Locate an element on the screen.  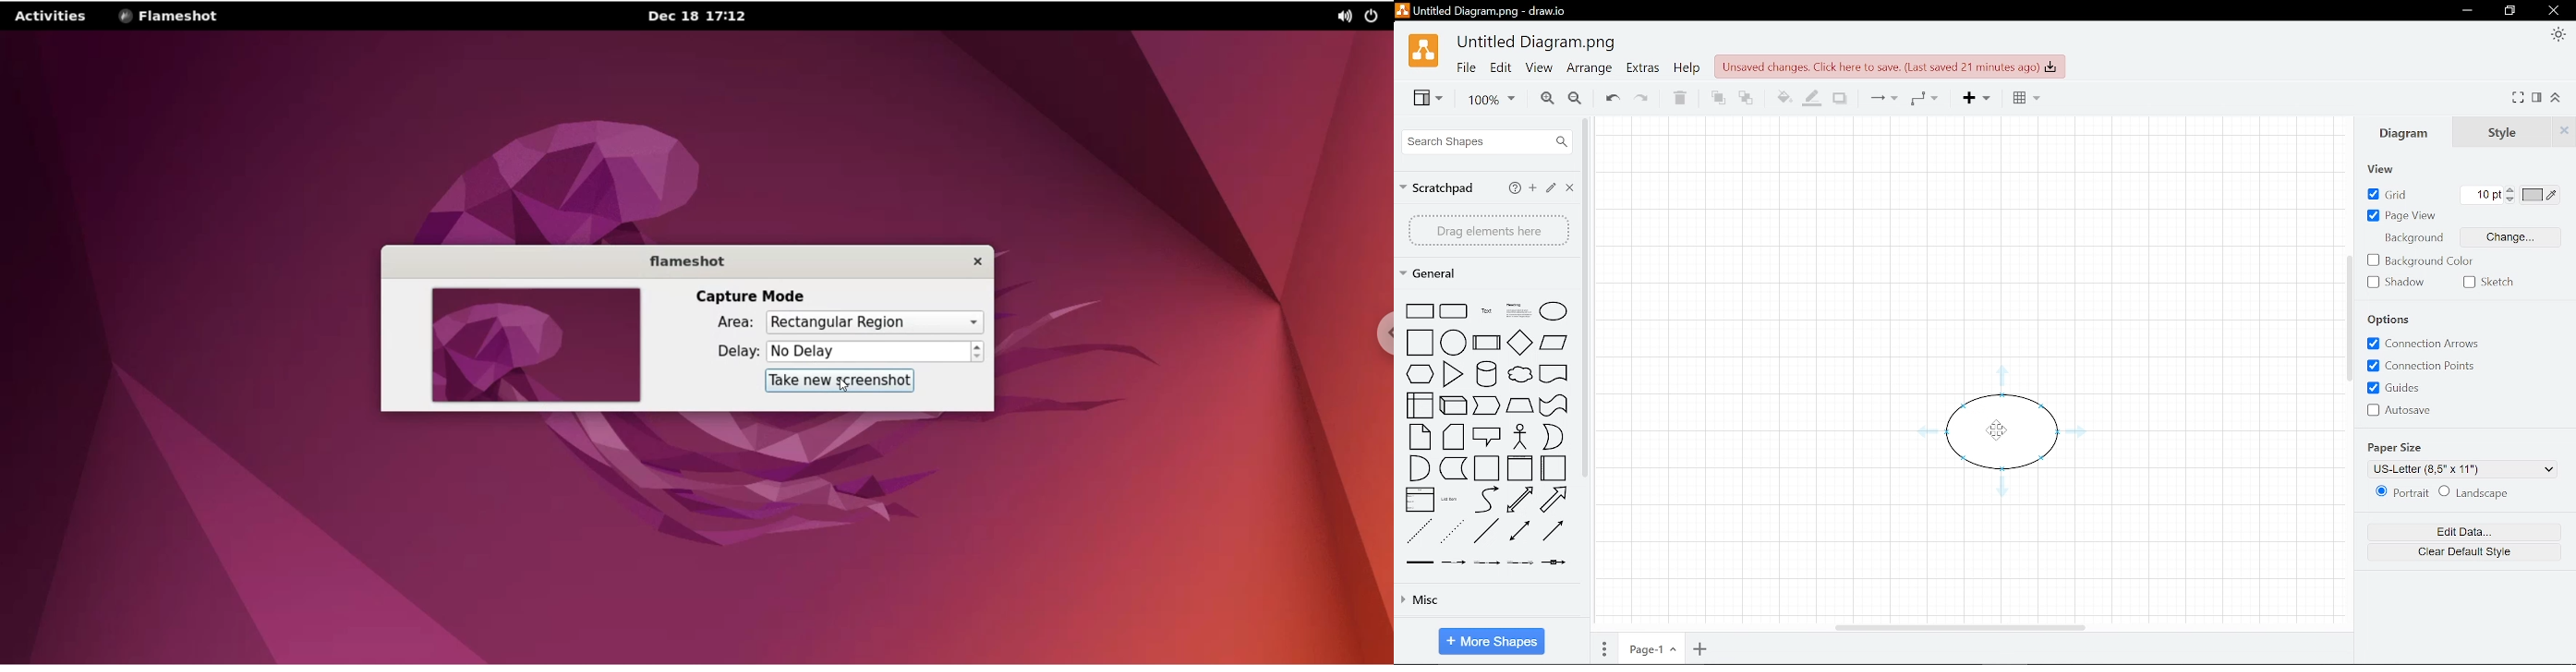
Close sidebar is located at coordinates (2565, 130).